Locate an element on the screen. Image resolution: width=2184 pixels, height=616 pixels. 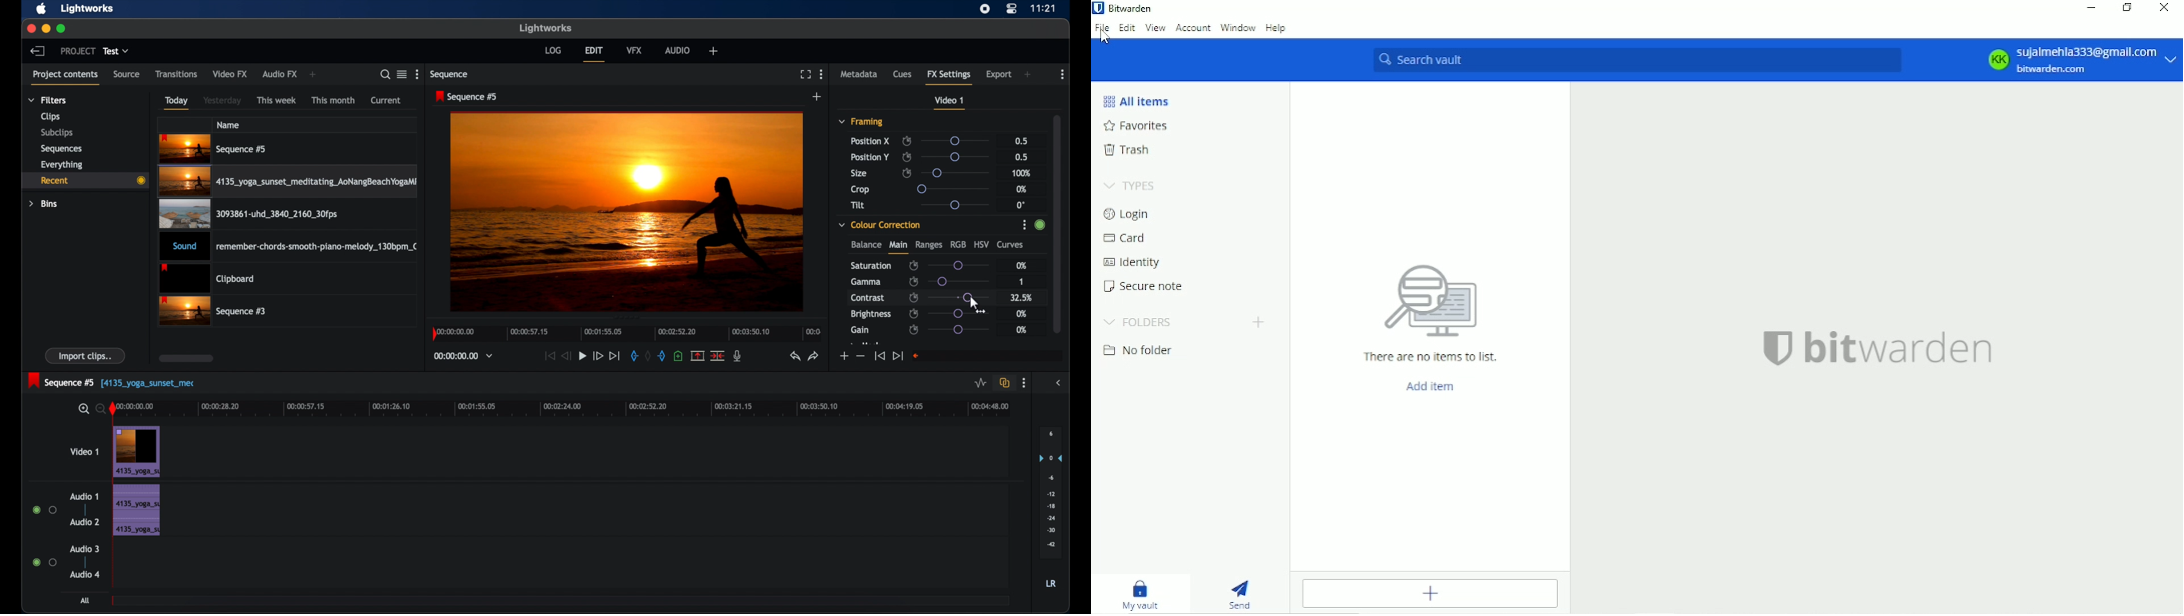
radio button is located at coordinates (44, 510).